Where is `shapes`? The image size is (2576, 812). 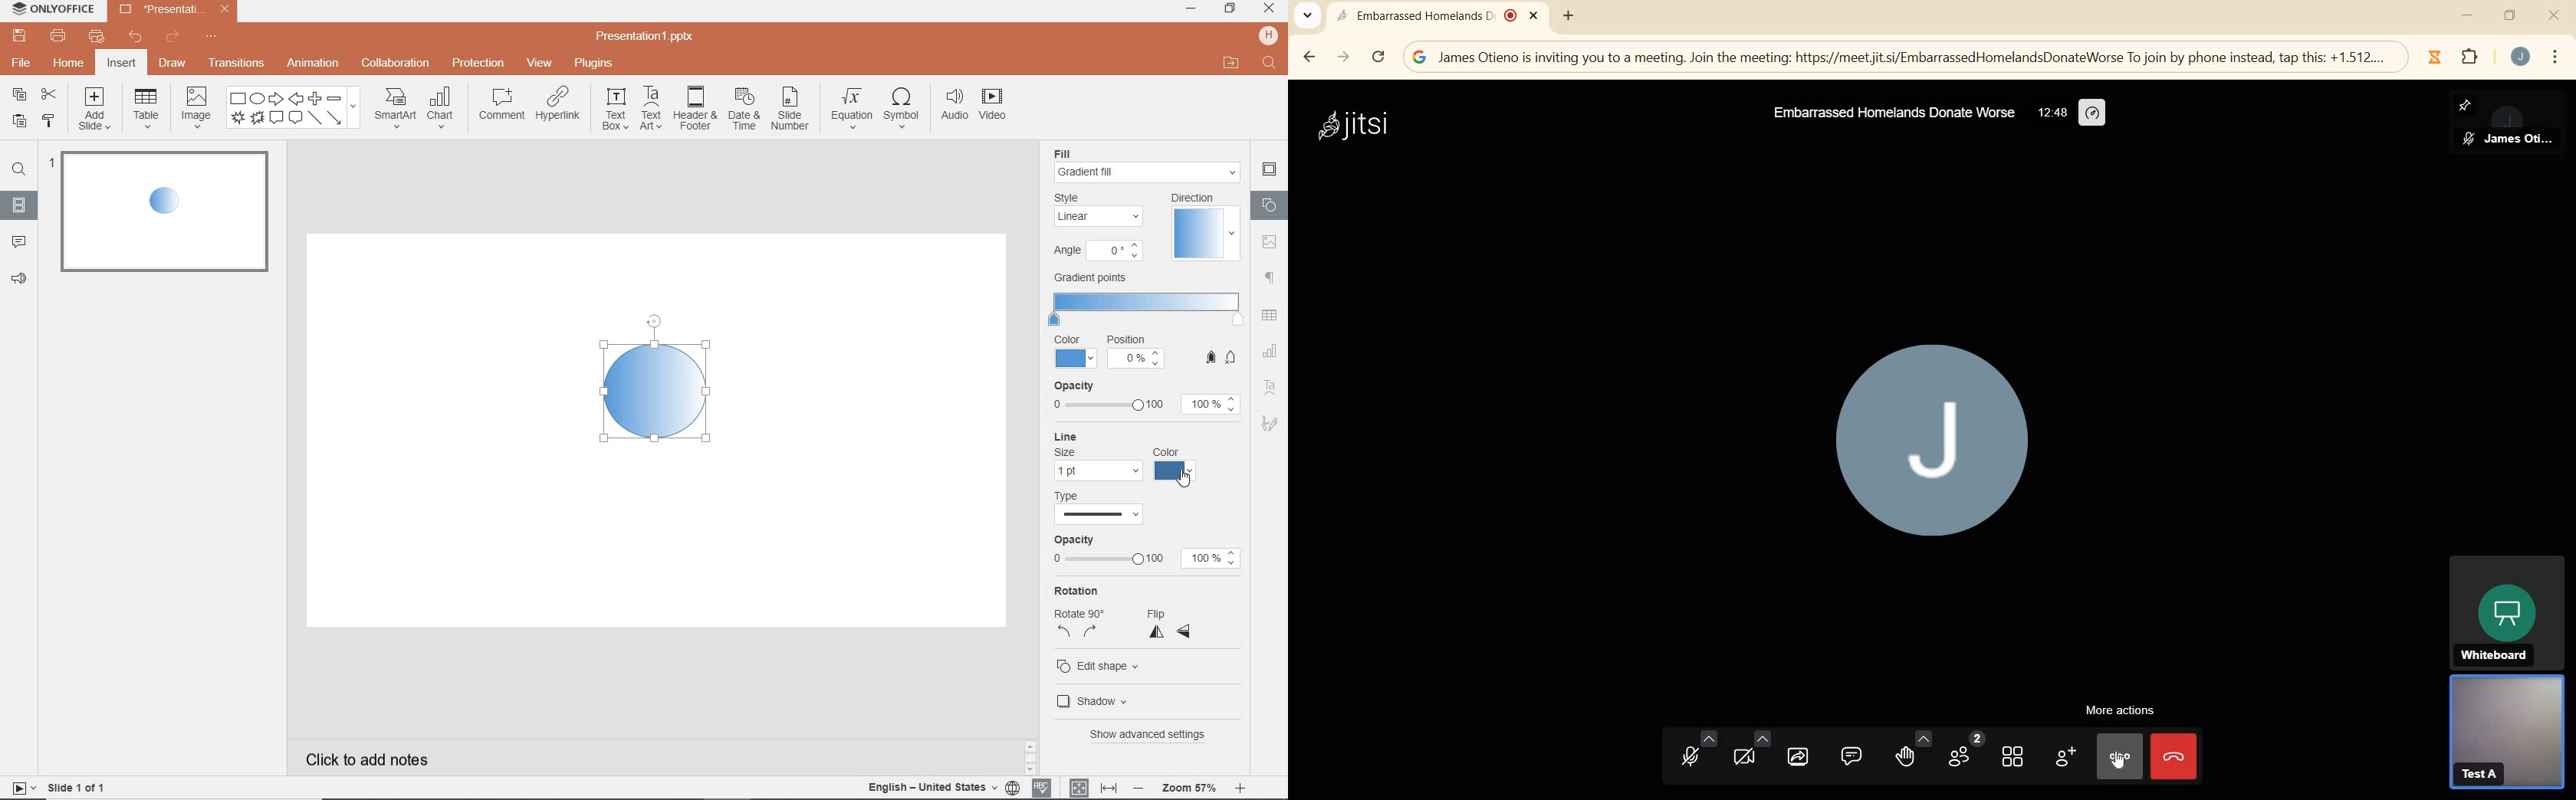 shapes is located at coordinates (294, 108).